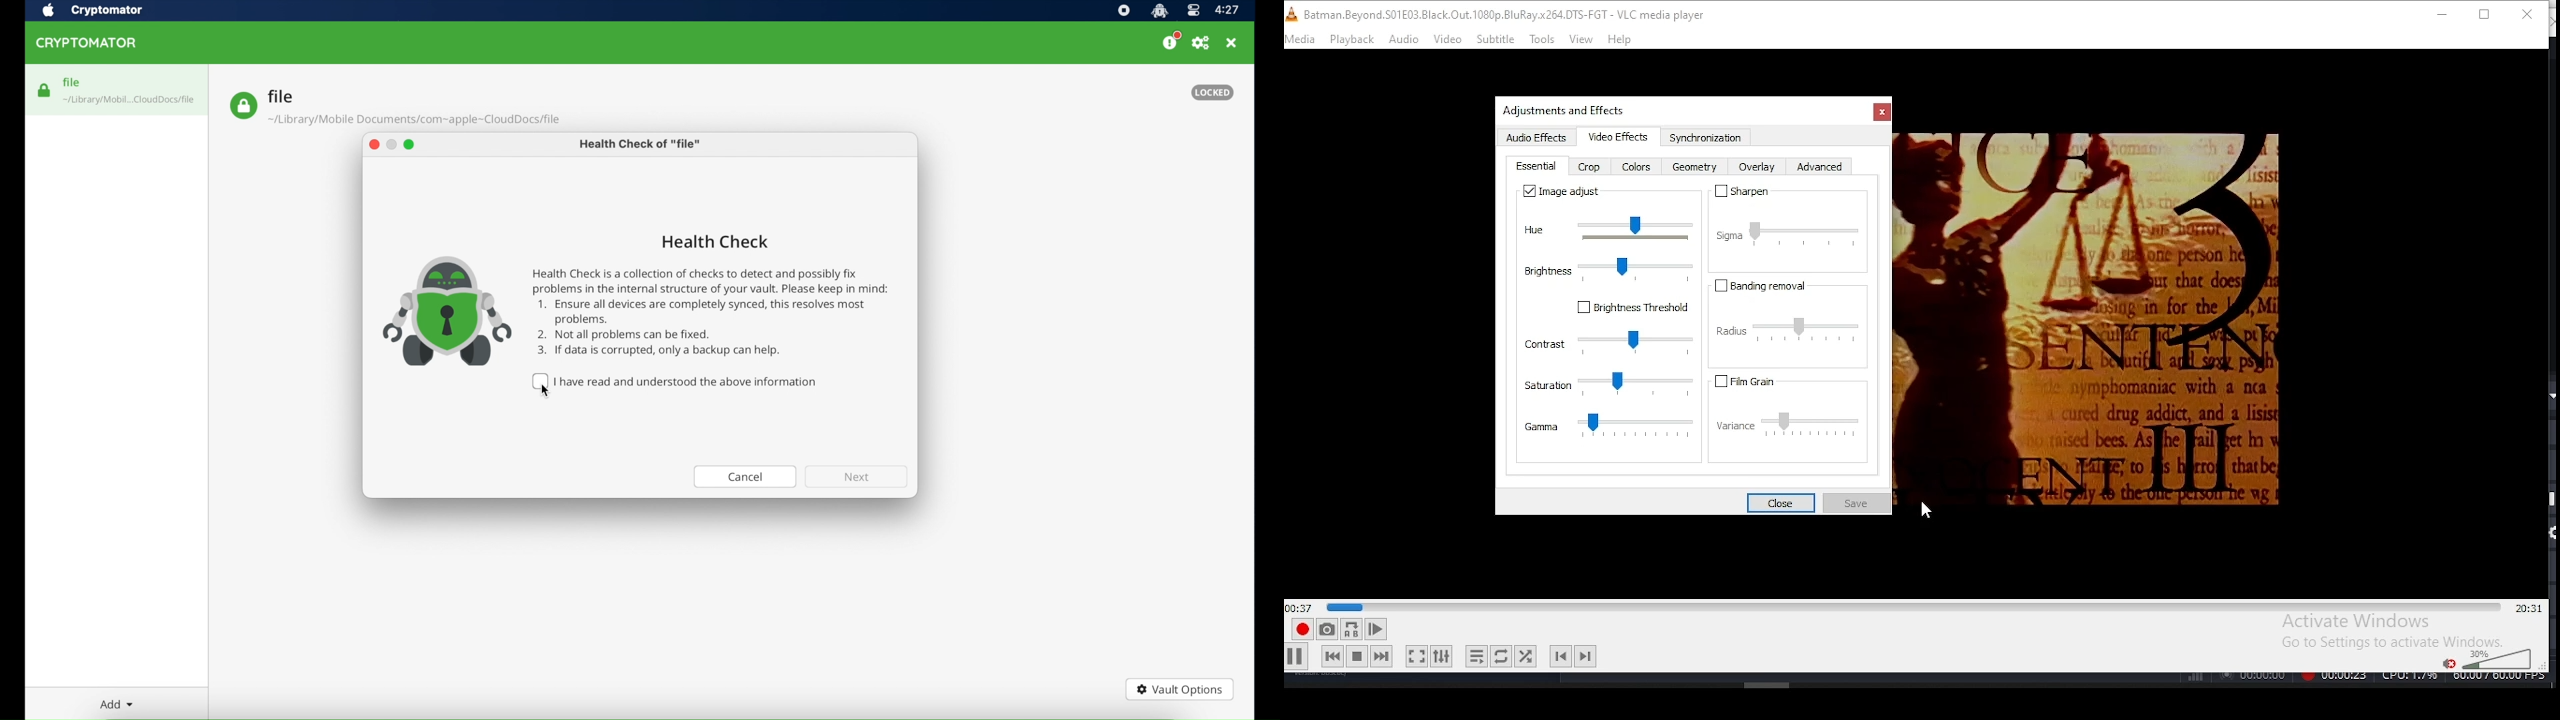  Describe the element at coordinates (1538, 167) in the screenshot. I see `essential` at that location.